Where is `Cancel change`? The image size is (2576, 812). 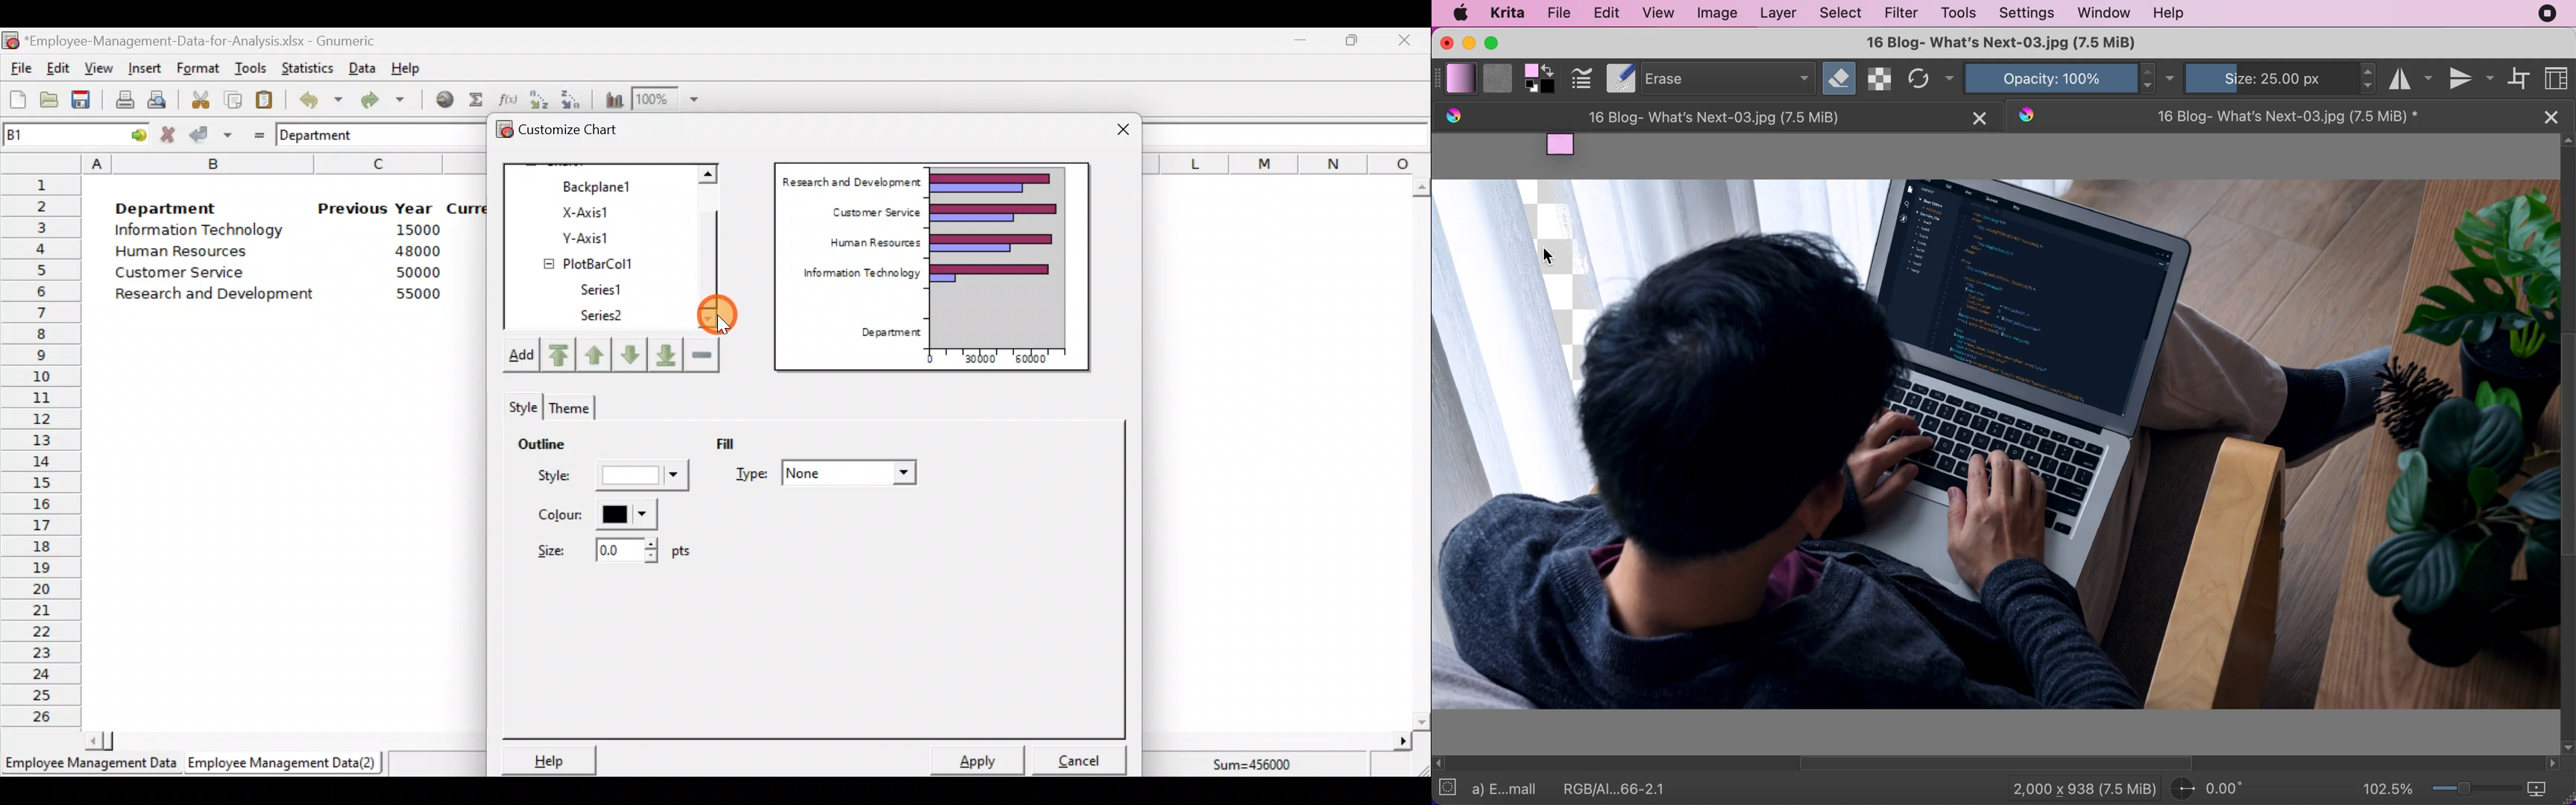
Cancel change is located at coordinates (170, 134).